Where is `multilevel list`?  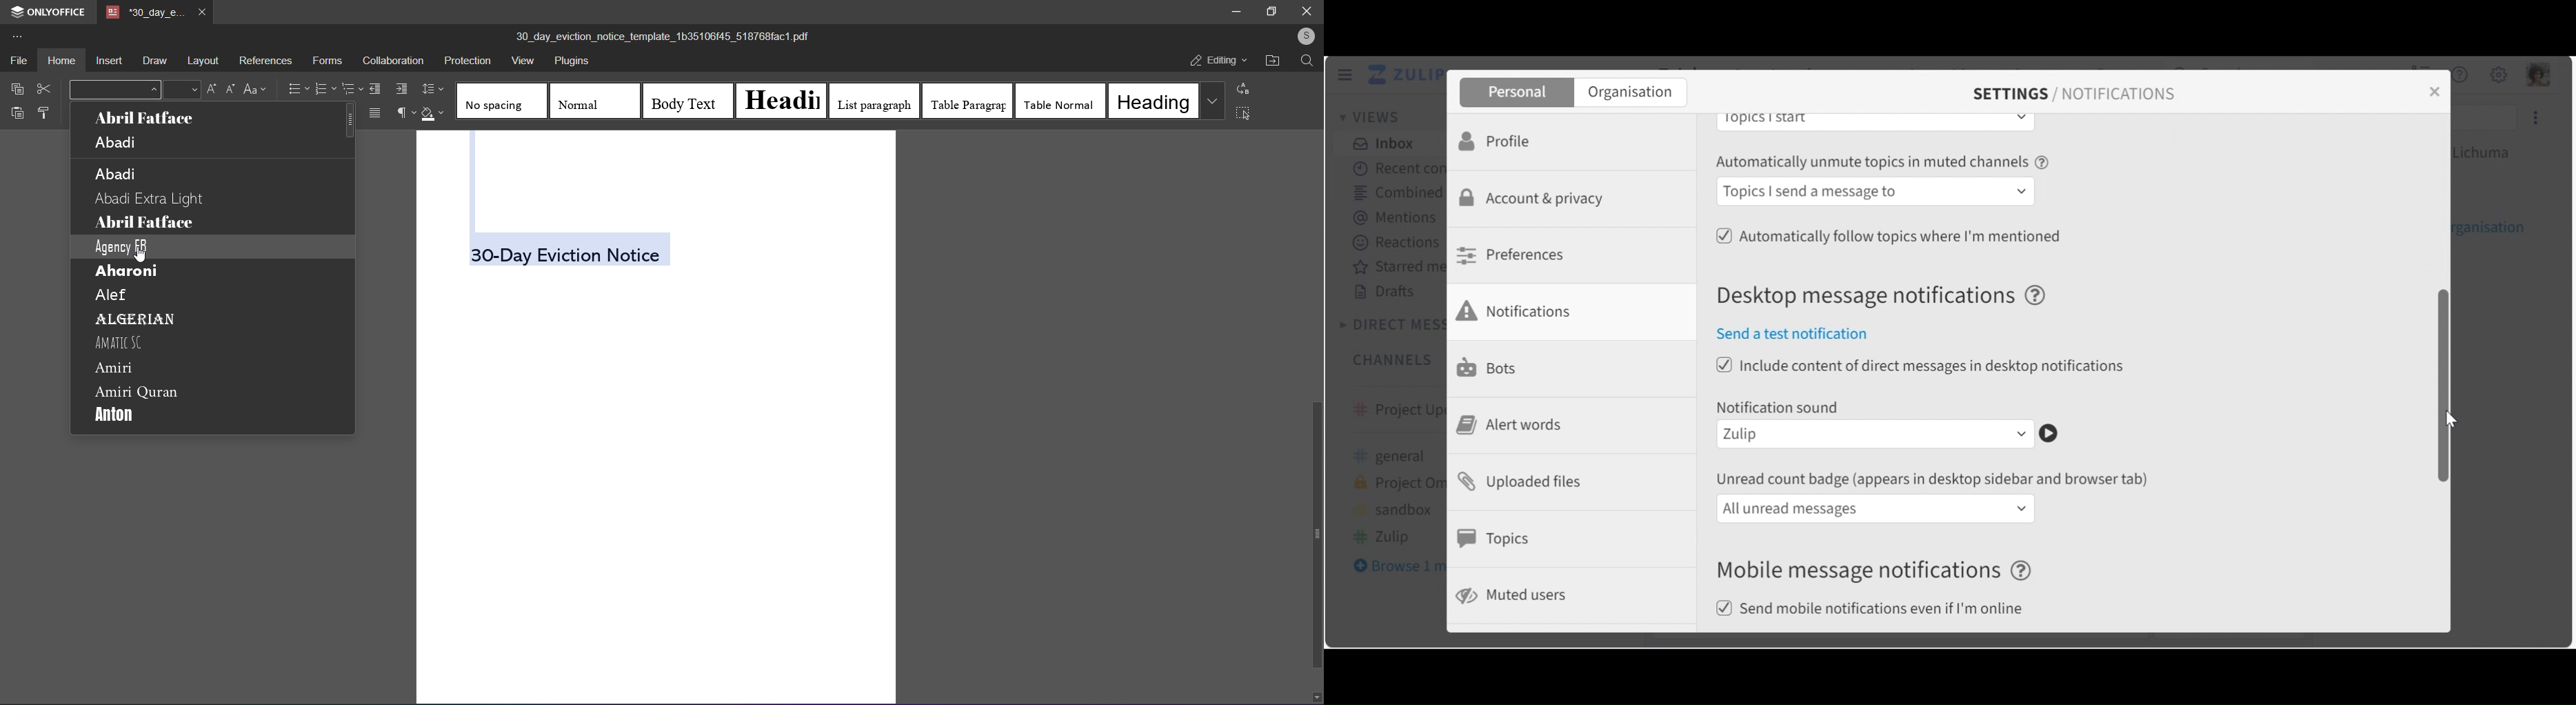
multilevel list is located at coordinates (350, 90).